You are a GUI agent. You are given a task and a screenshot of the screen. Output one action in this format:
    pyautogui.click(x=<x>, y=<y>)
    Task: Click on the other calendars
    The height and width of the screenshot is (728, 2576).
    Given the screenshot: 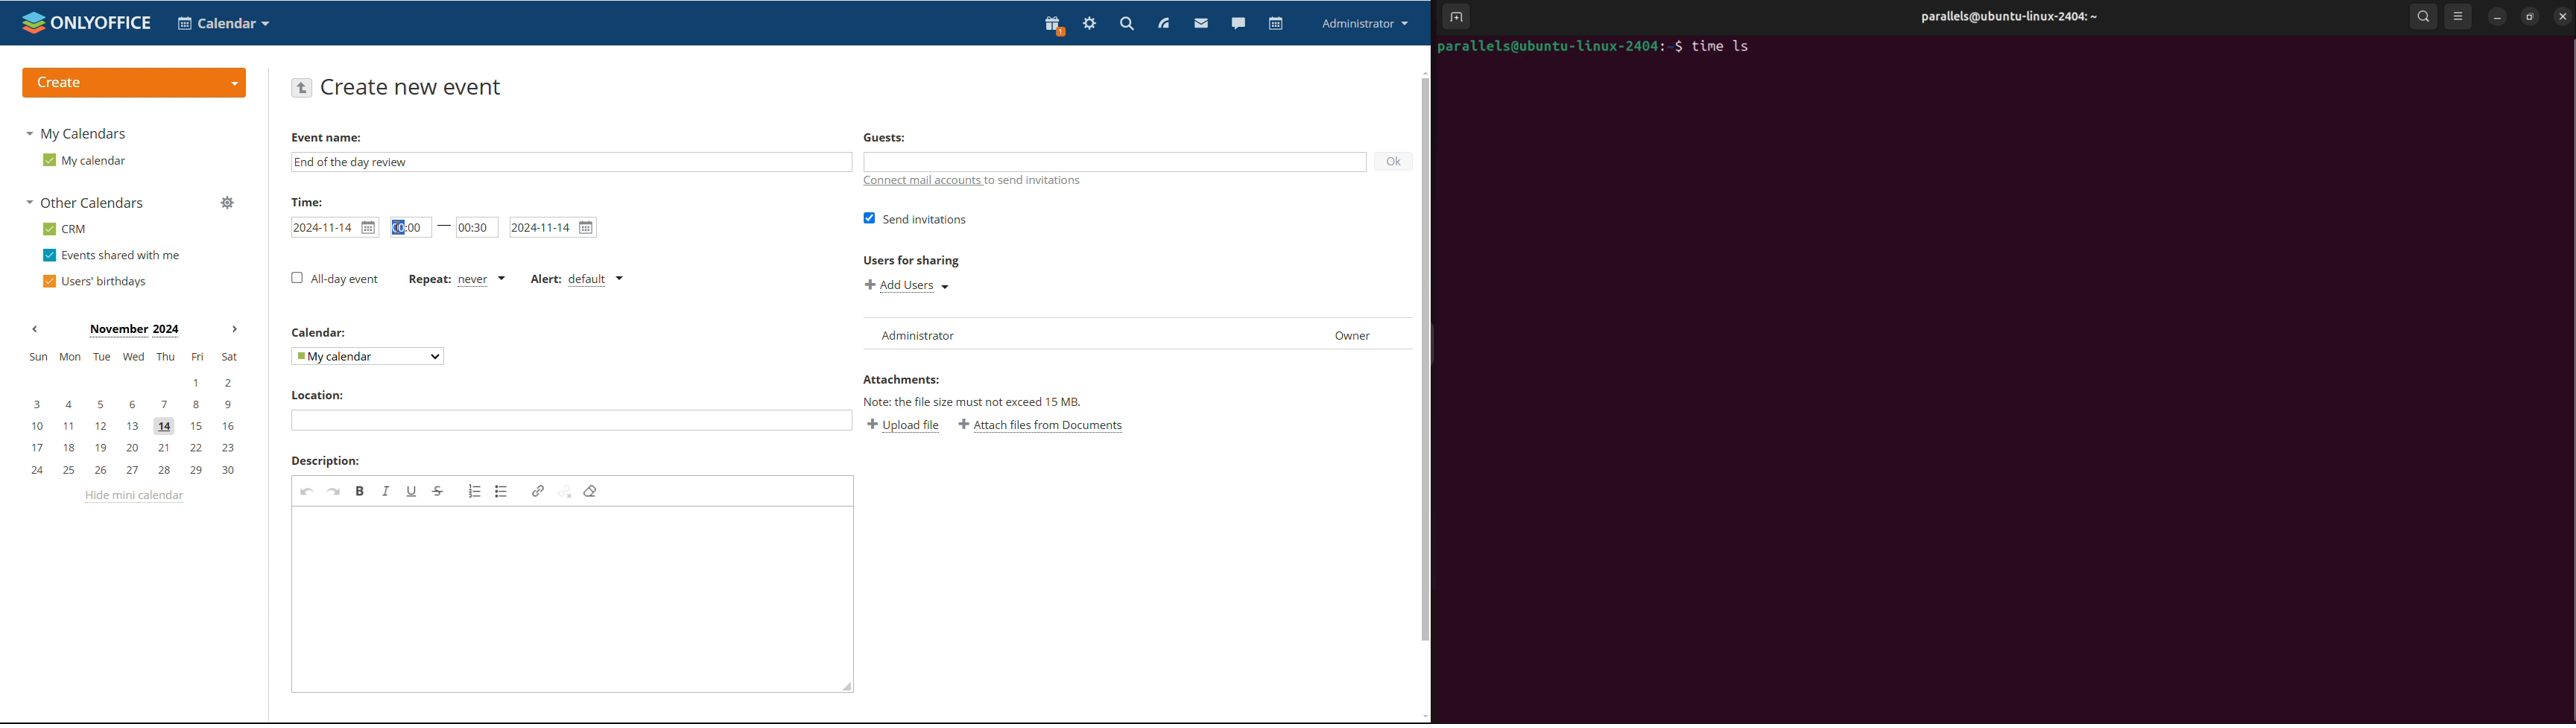 What is the action you would take?
    pyautogui.click(x=86, y=202)
    